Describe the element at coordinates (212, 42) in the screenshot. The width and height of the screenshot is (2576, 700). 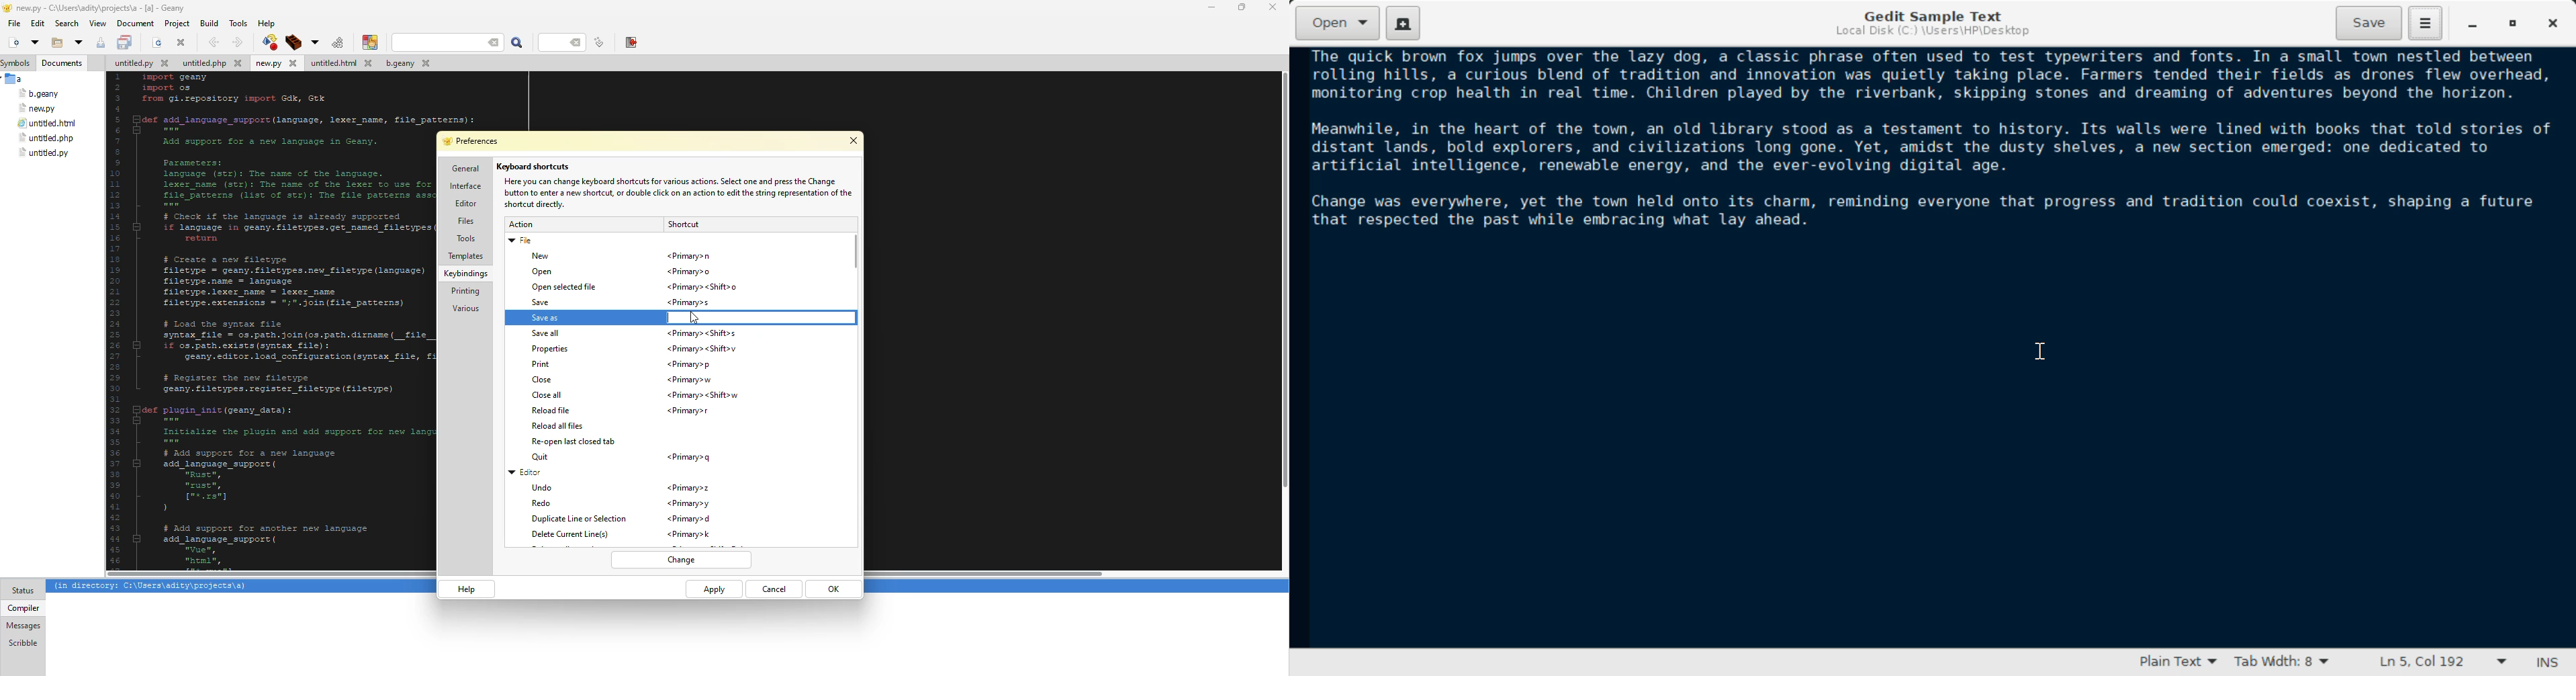
I see `back` at that location.